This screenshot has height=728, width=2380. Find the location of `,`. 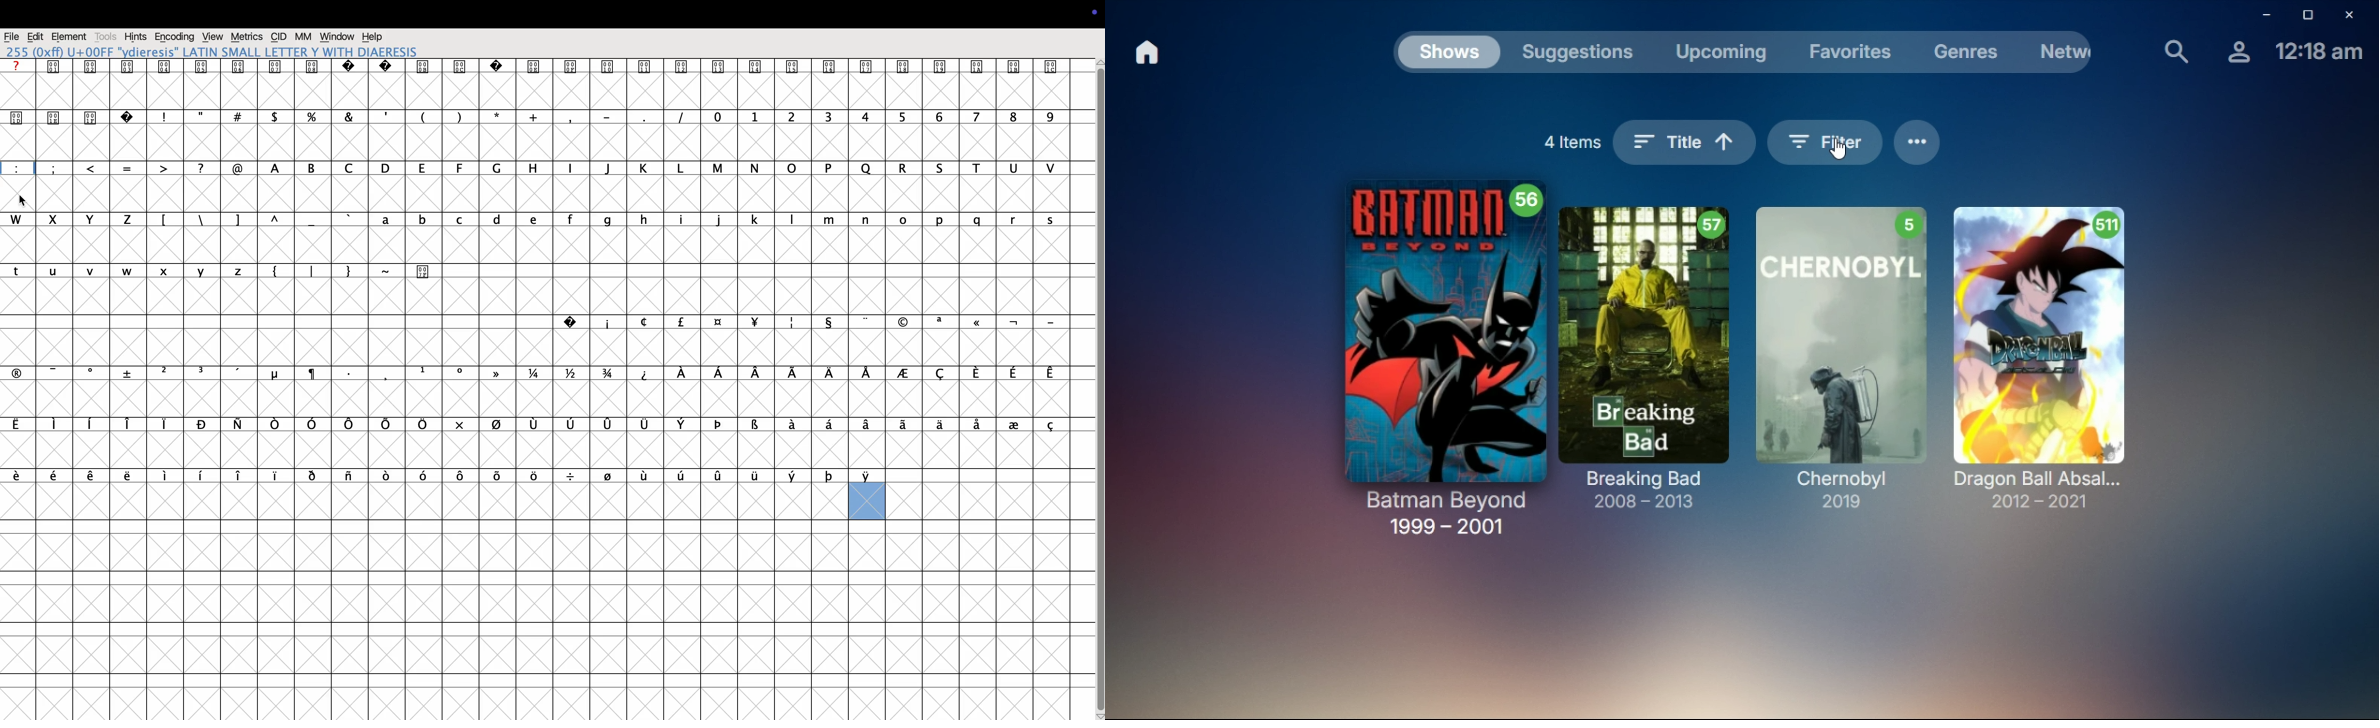

, is located at coordinates (388, 135).